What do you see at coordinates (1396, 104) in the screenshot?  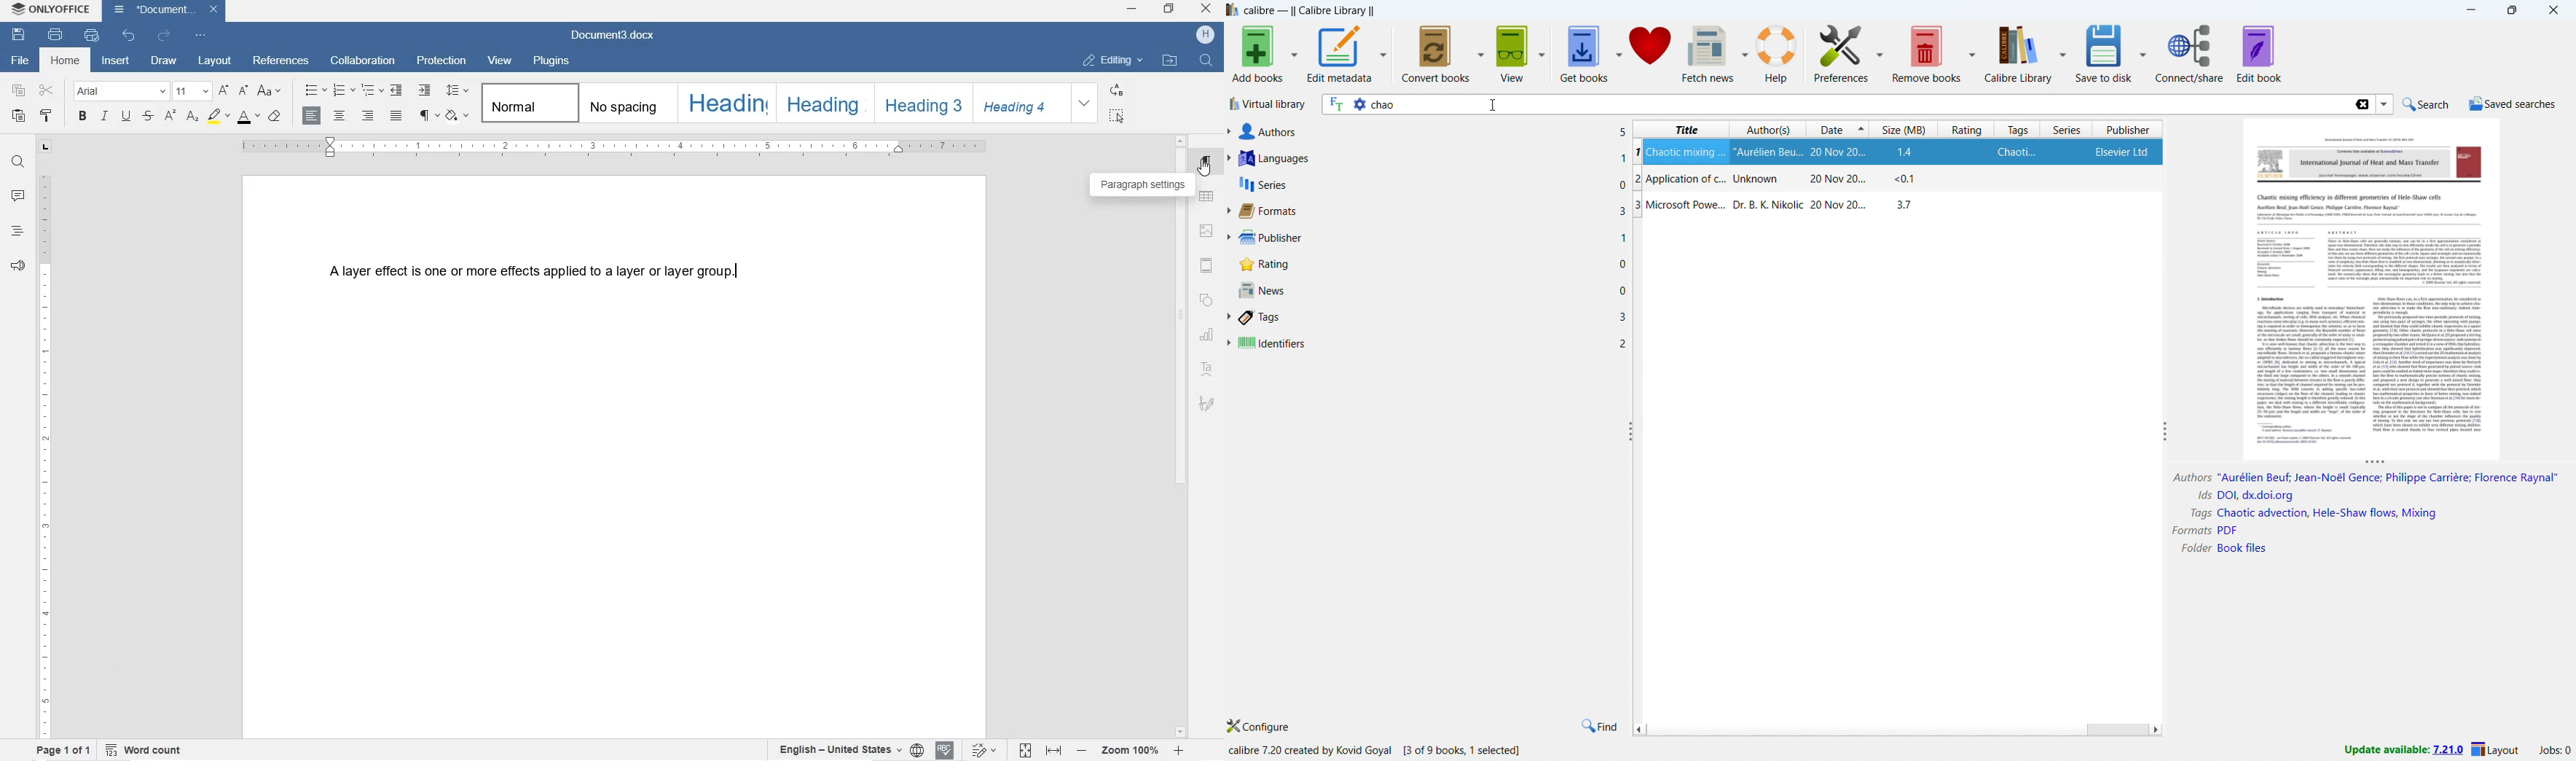 I see `chao` at bounding box center [1396, 104].